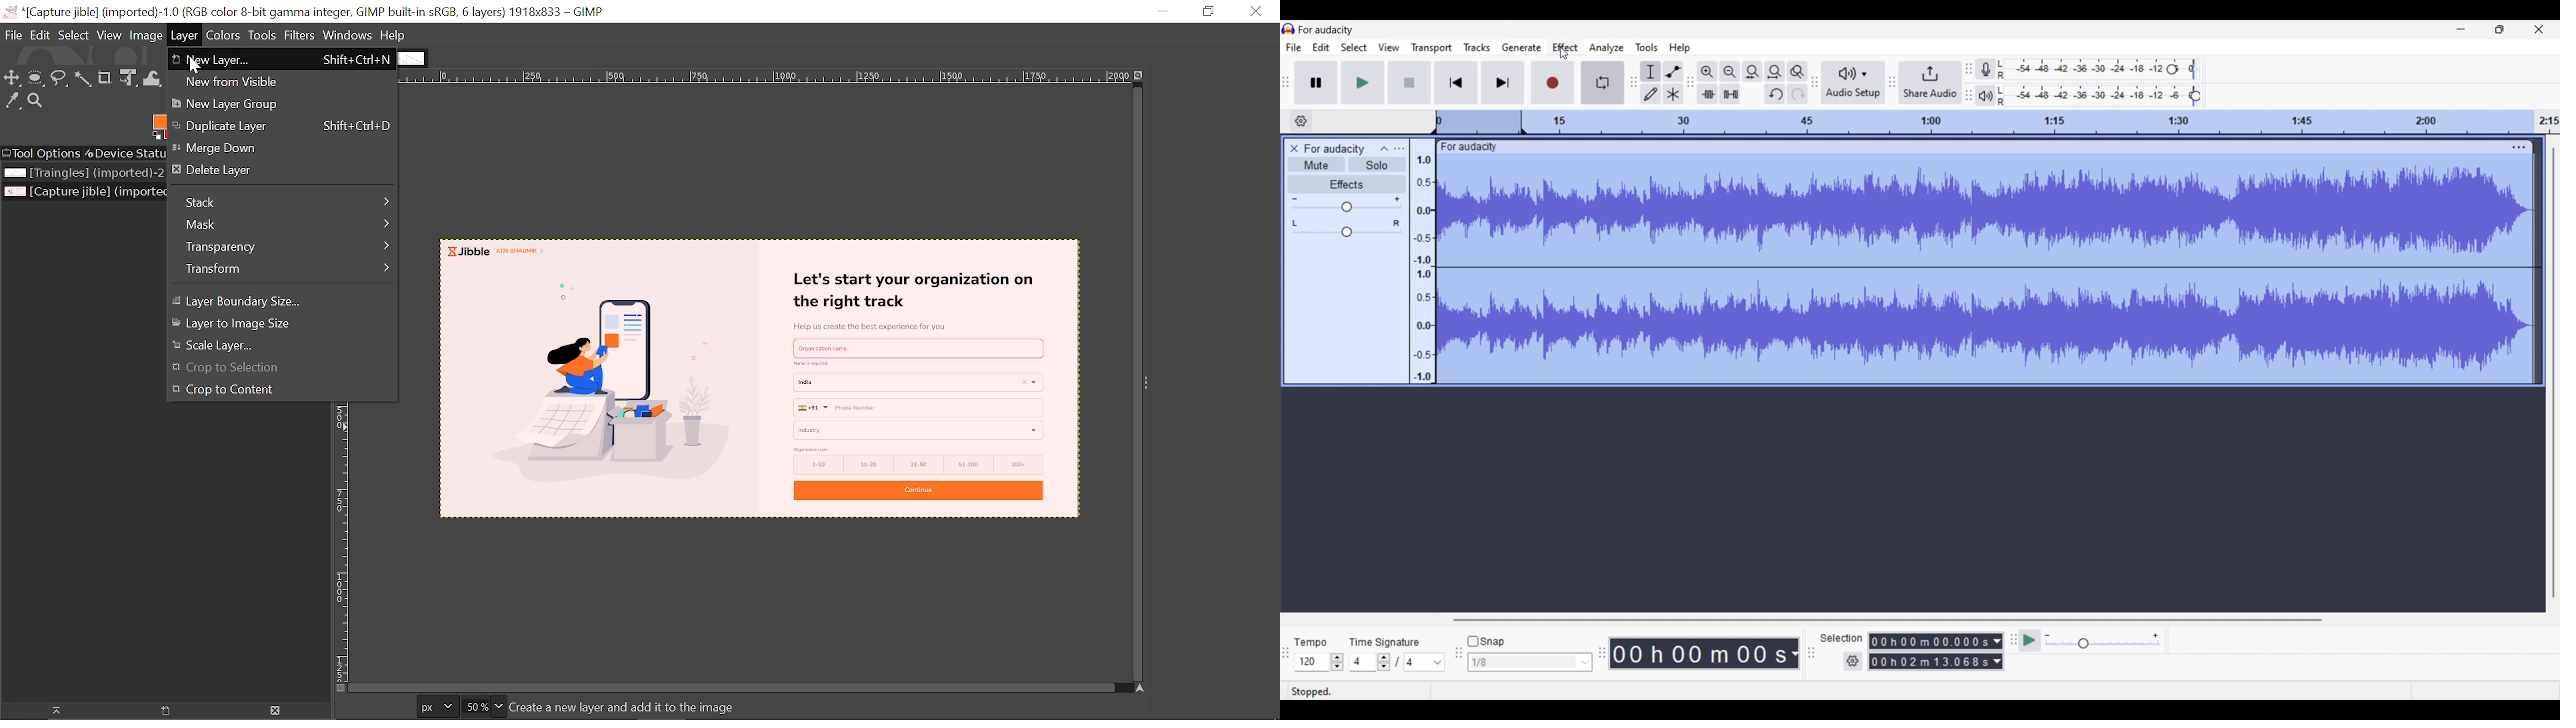 This screenshot has width=2576, height=728. What do you see at coordinates (2460, 29) in the screenshot?
I see `Minimize` at bounding box center [2460, 29].